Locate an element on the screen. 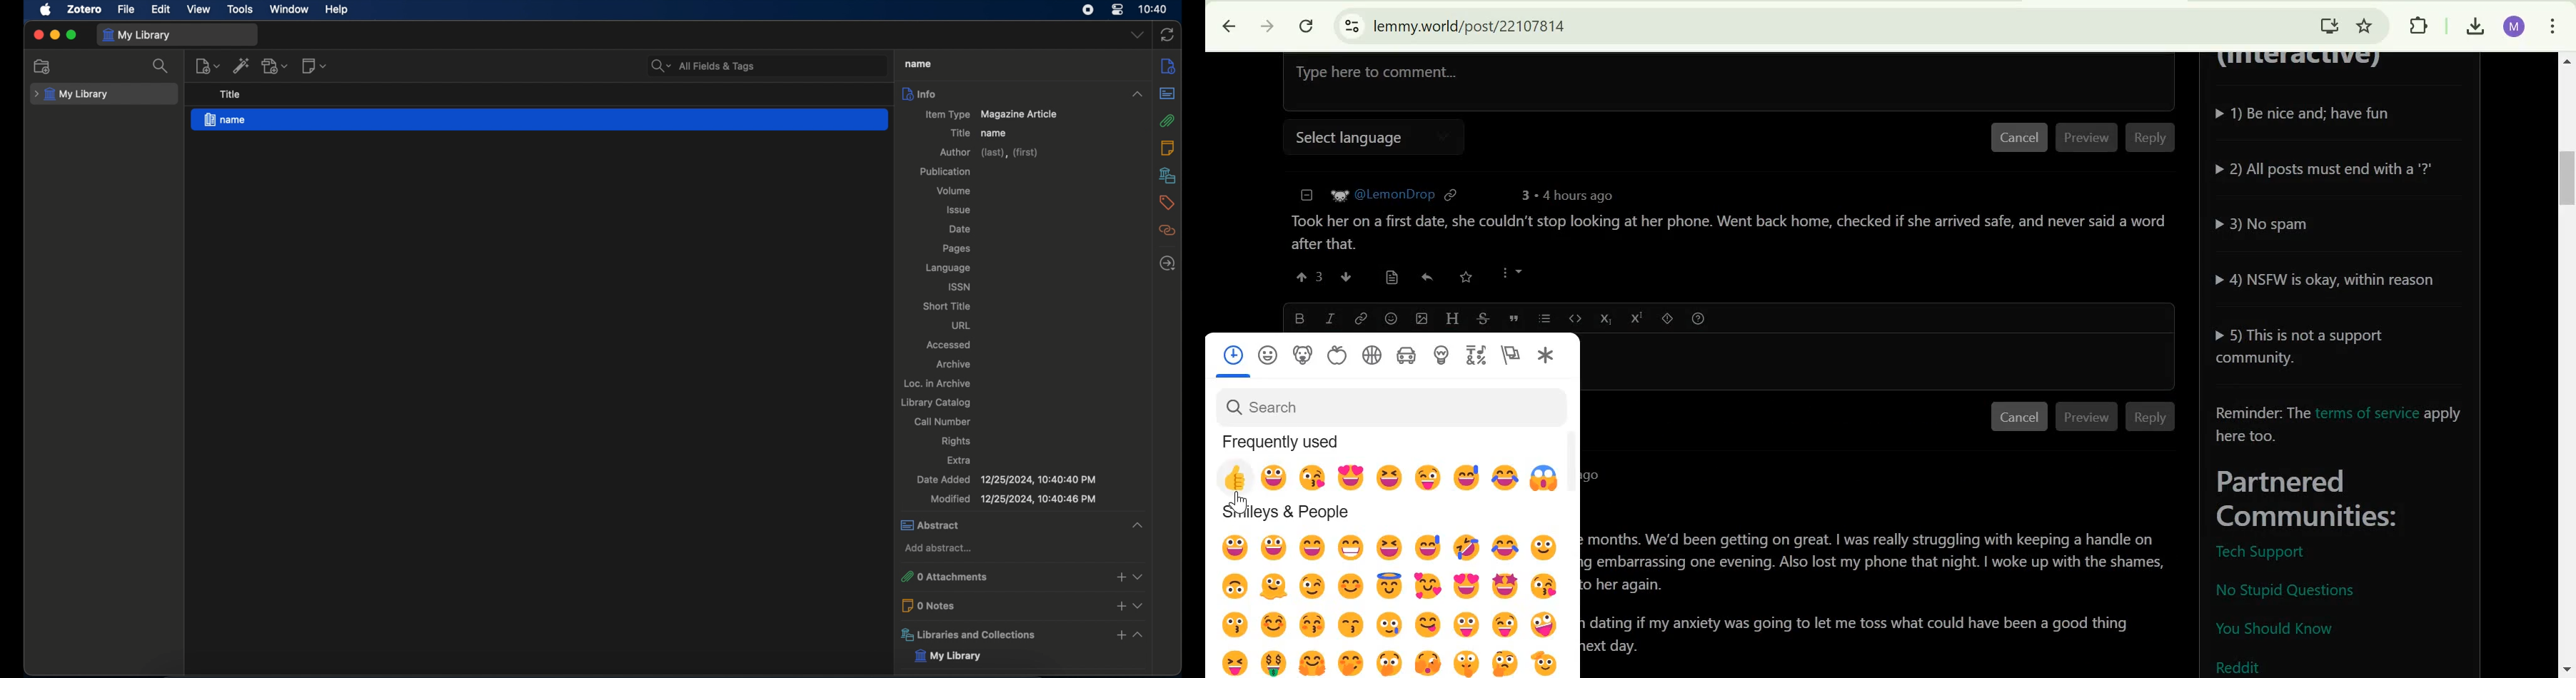 This screenshot has width=2576, height=700. link is located at coordinates (1451, 194).